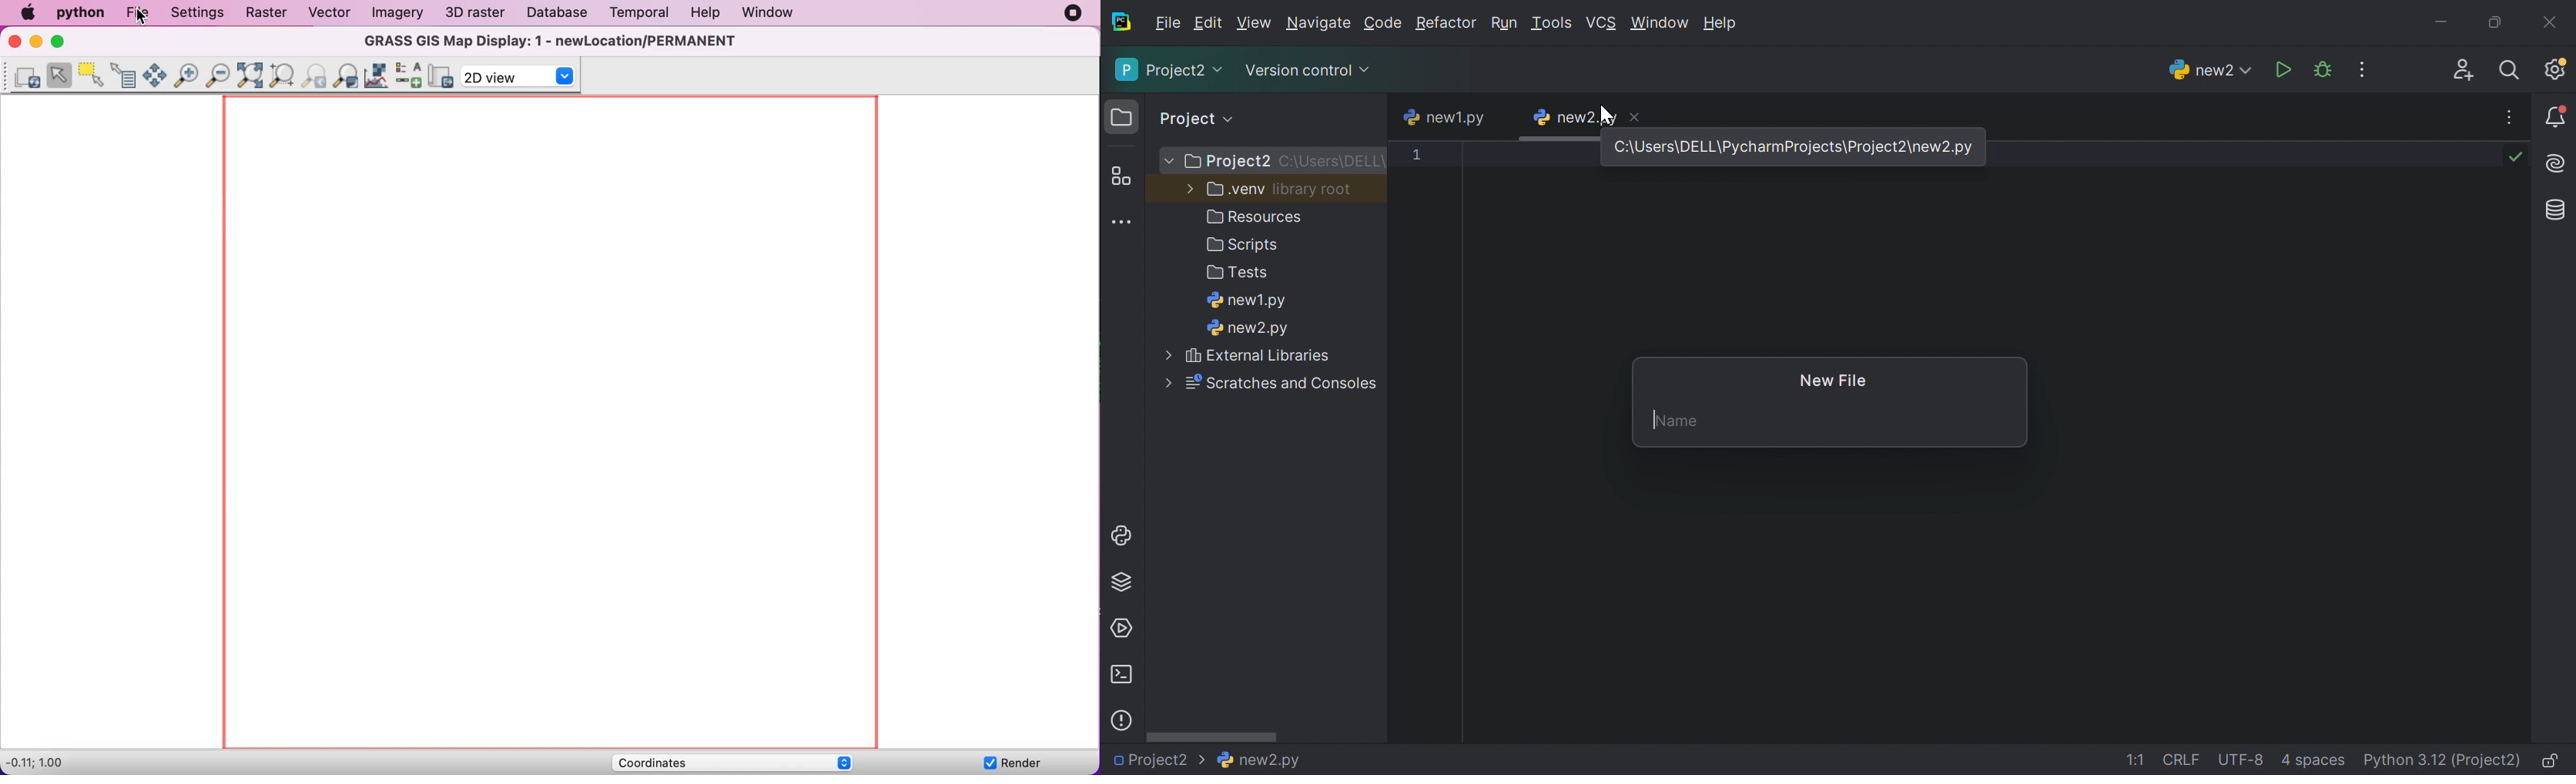 The width and height of the screenshot is (2576, 784). What do you see at coordinates (1836, 382) in the screenshot?
I see `New File` at bounding box center [1836, 382].